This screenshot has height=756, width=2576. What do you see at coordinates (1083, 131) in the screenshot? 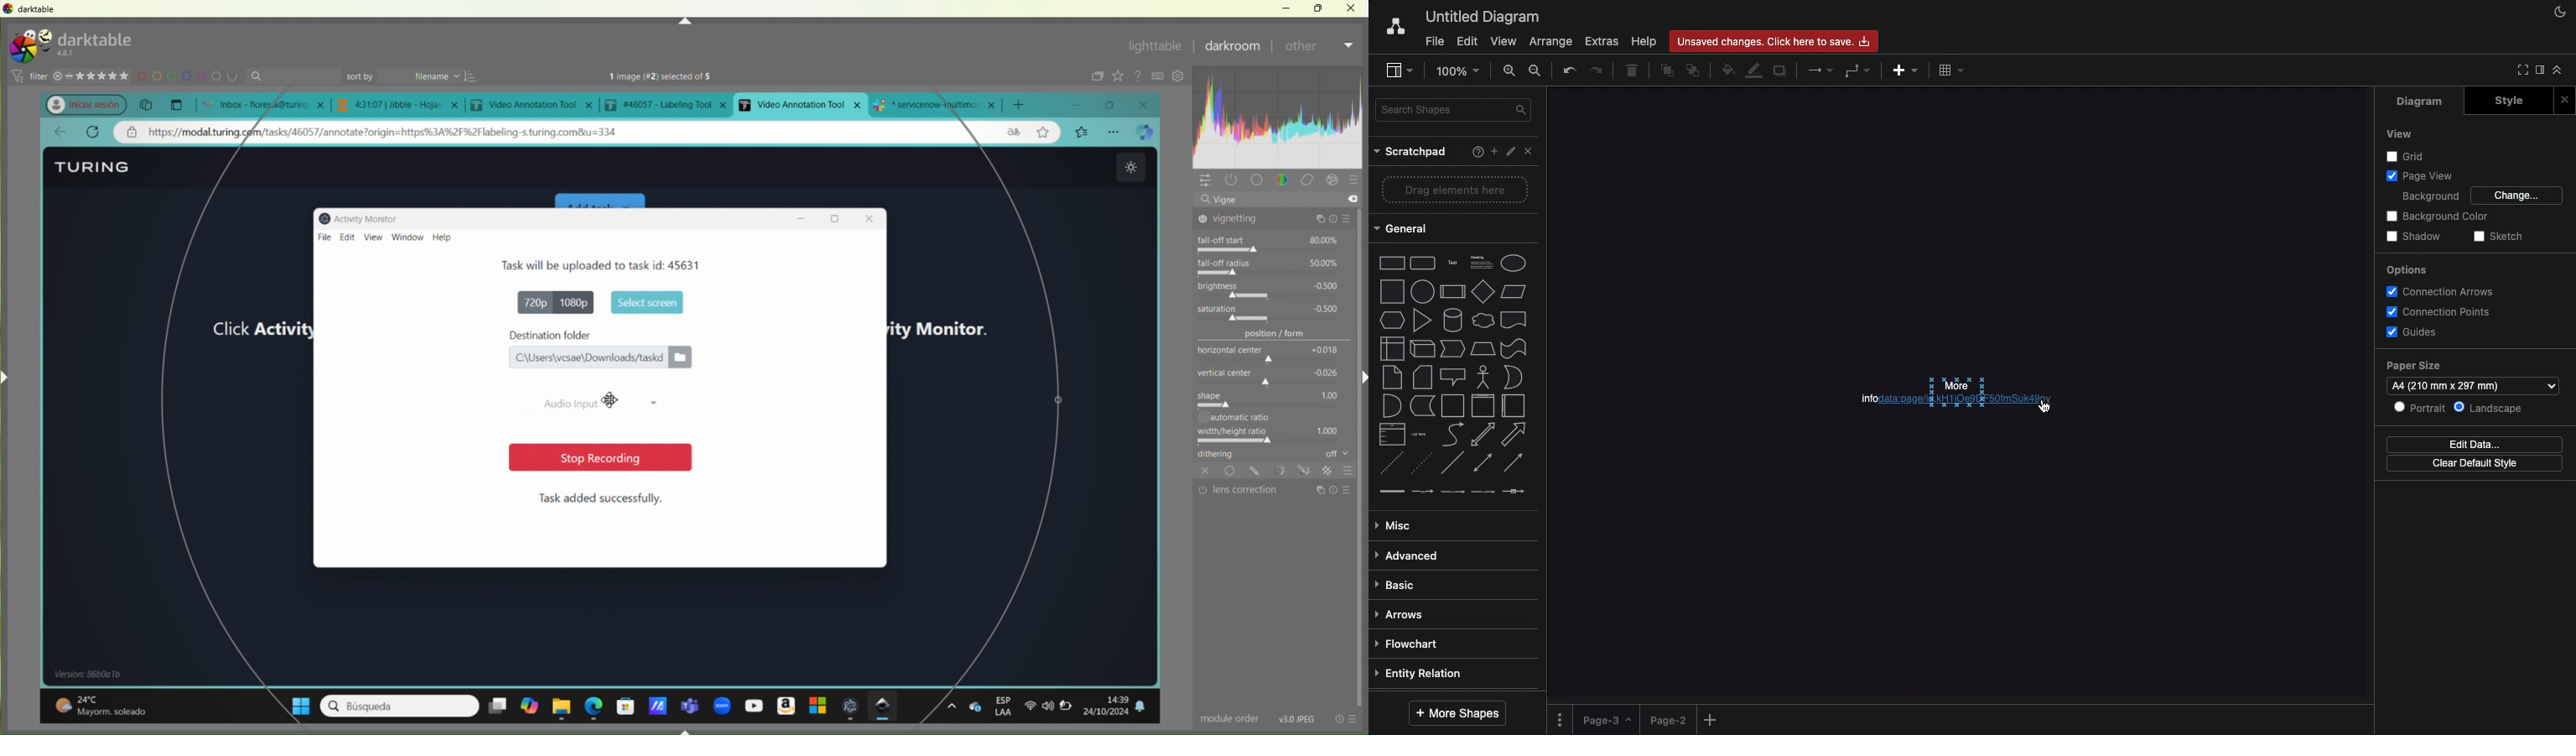
I see `bookmarks` at bounding box center [1083, 131].